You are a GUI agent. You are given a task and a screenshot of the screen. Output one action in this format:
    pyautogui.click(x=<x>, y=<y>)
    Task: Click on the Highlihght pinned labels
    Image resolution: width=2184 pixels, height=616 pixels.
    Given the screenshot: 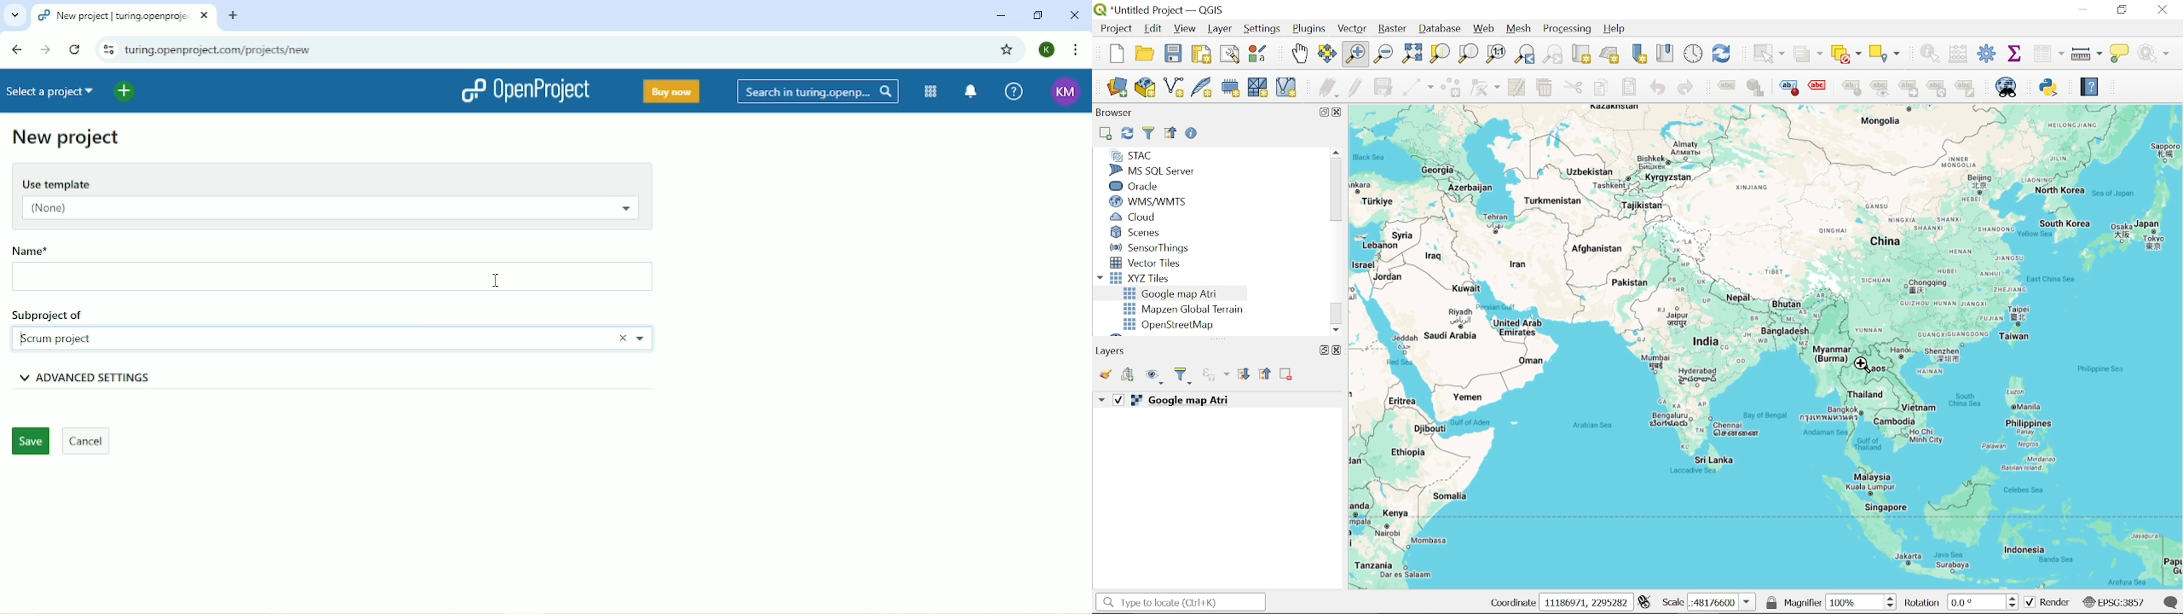 What is the action you would take?
    pyautogui.click(x=1789, y=88)
    